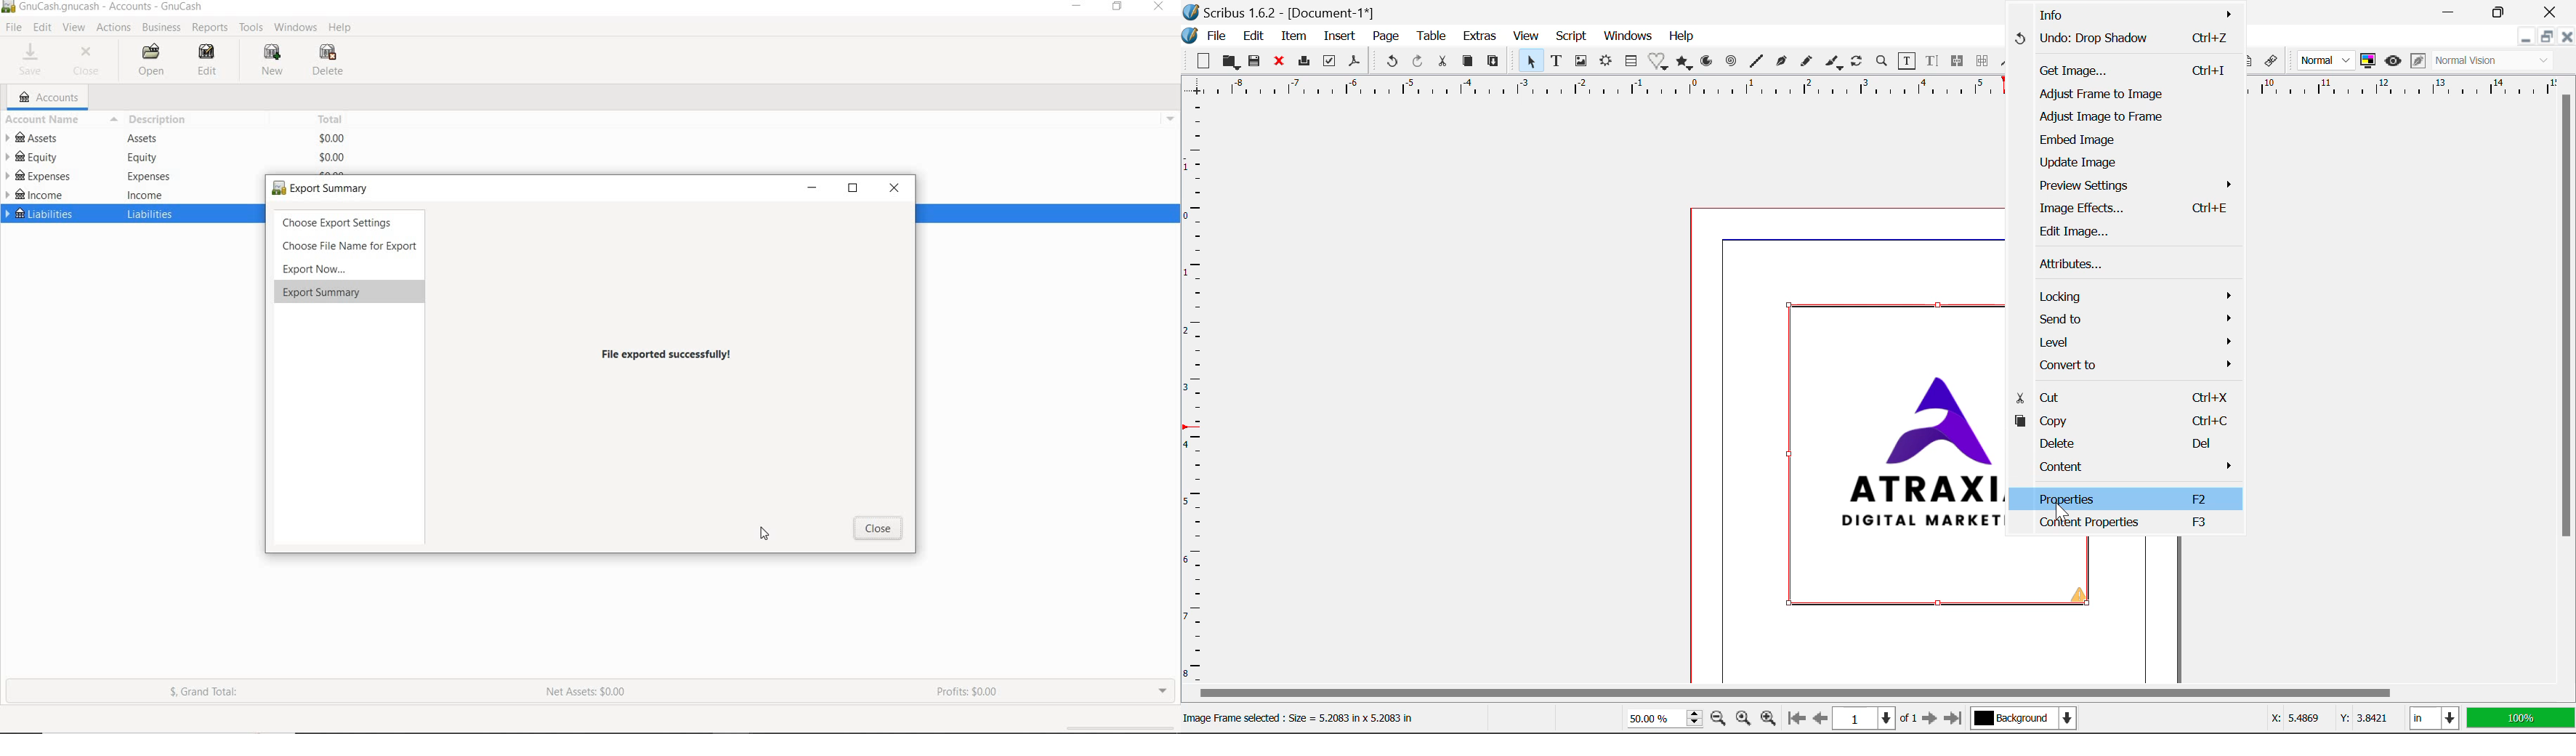 This screenshot has height=756, width=2576. Describe the element at coordinates (1634, 63) in the screenshot. I see `Insert Table` at that location.